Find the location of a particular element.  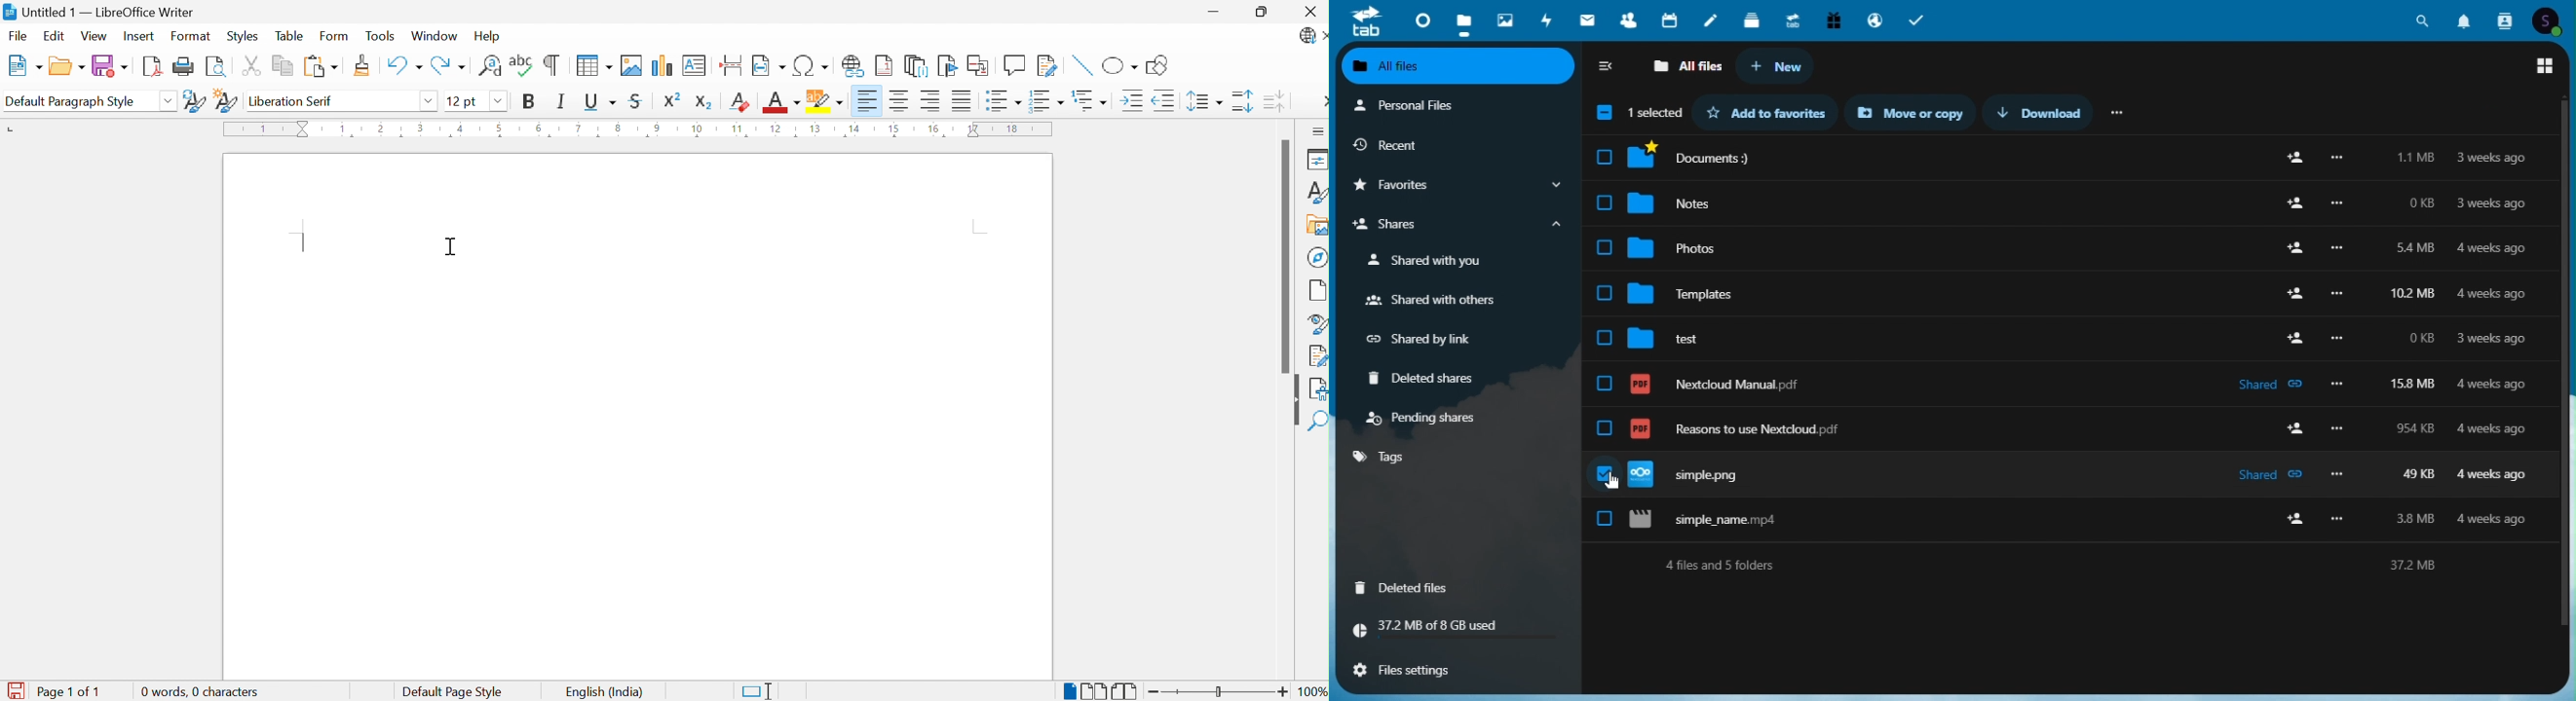

Toggle Formatting Marks is located at coordinates (553, 65).